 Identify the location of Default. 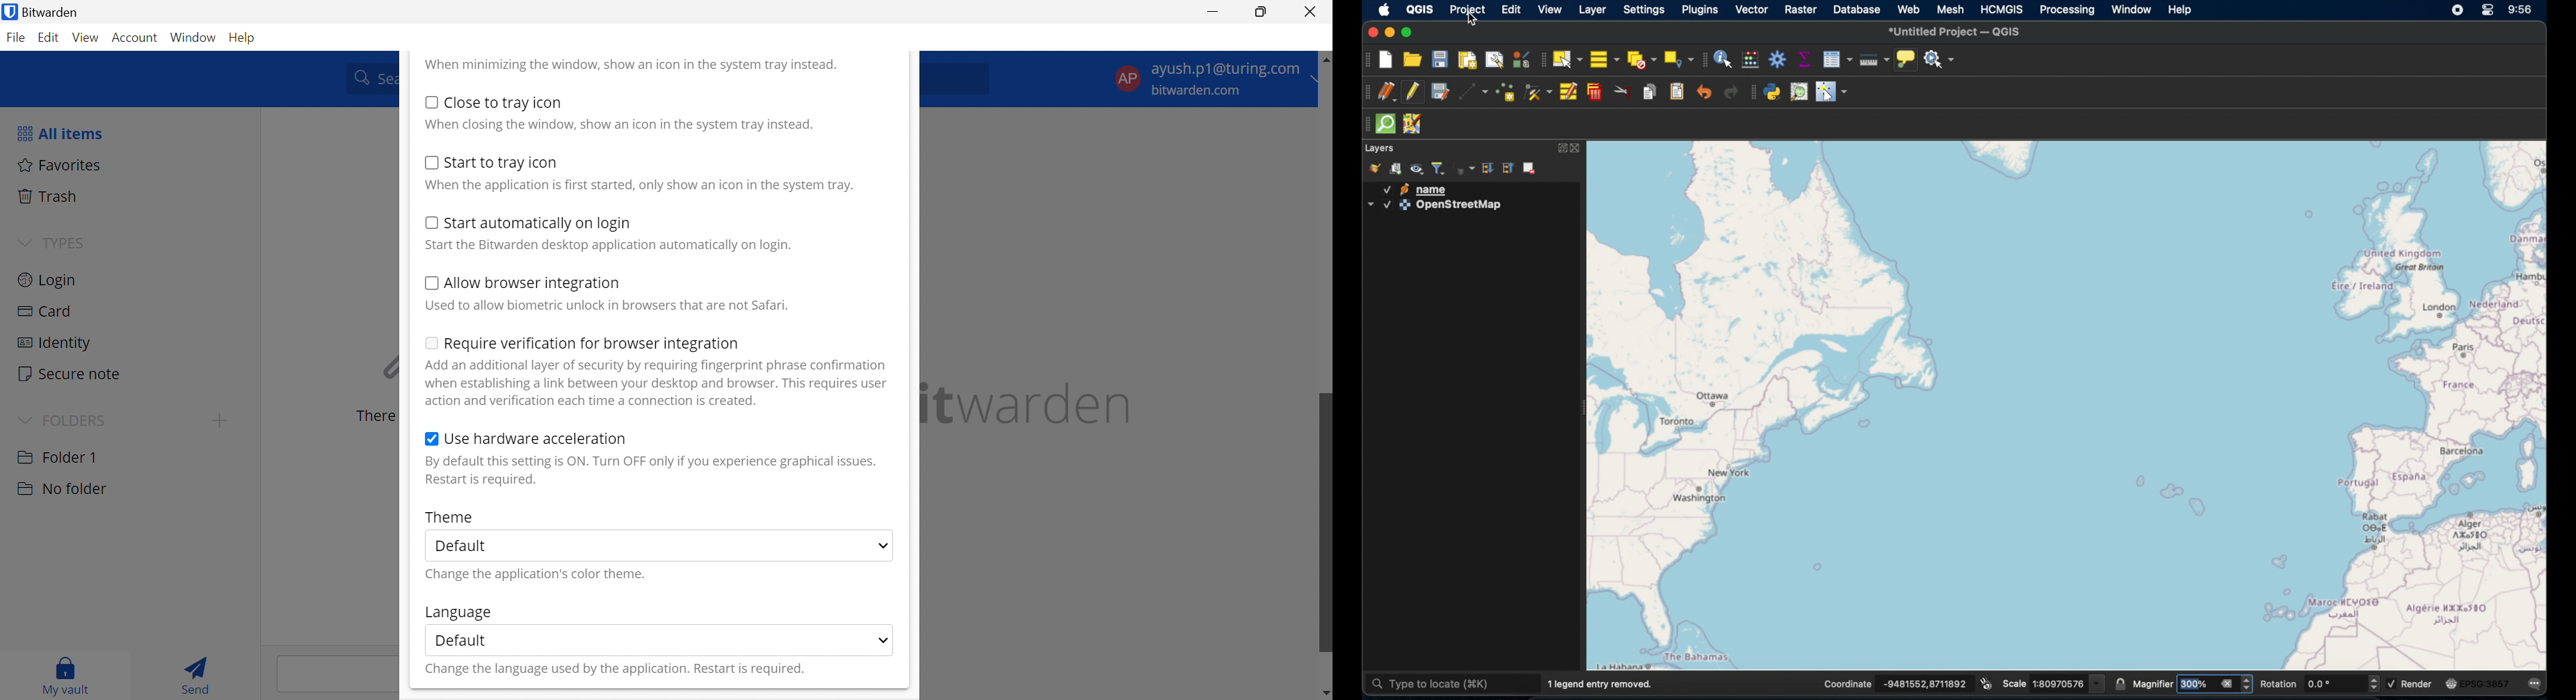
(461, 639).